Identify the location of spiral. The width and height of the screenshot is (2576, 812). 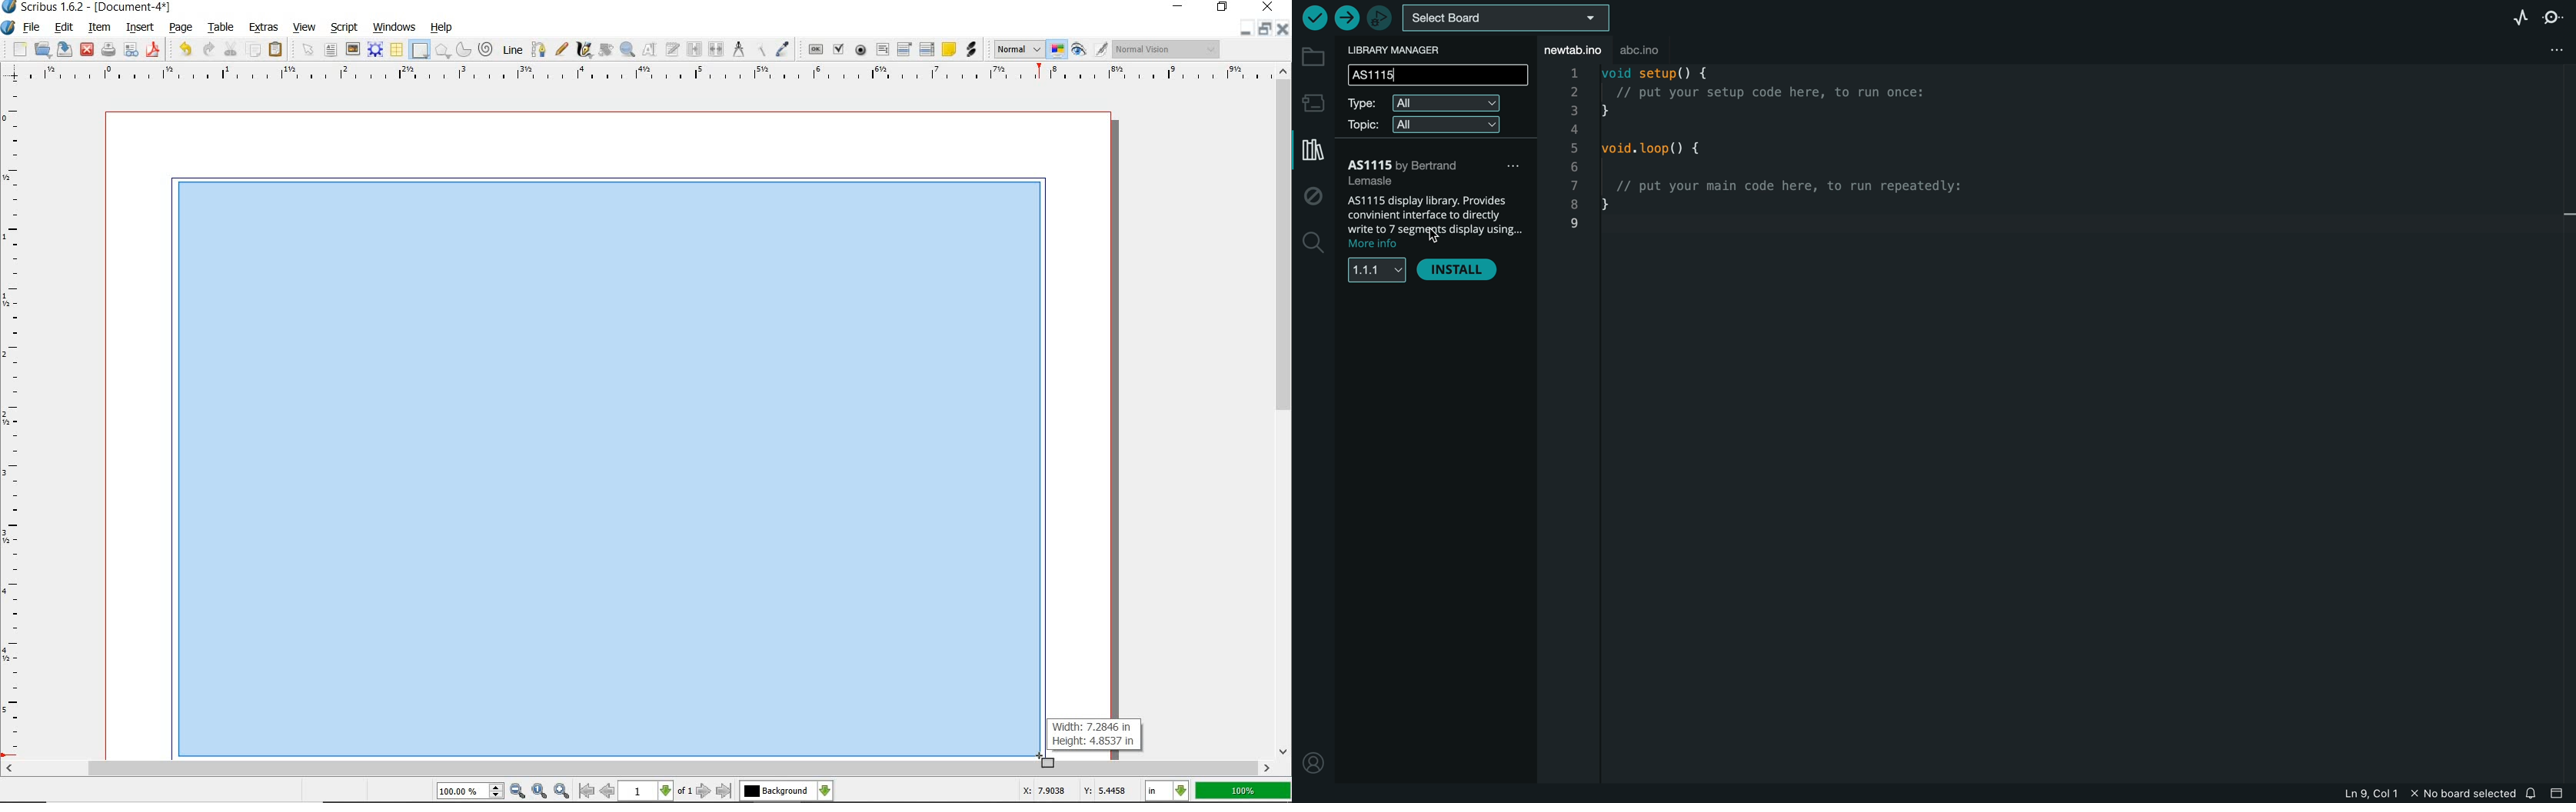
(487, 49).